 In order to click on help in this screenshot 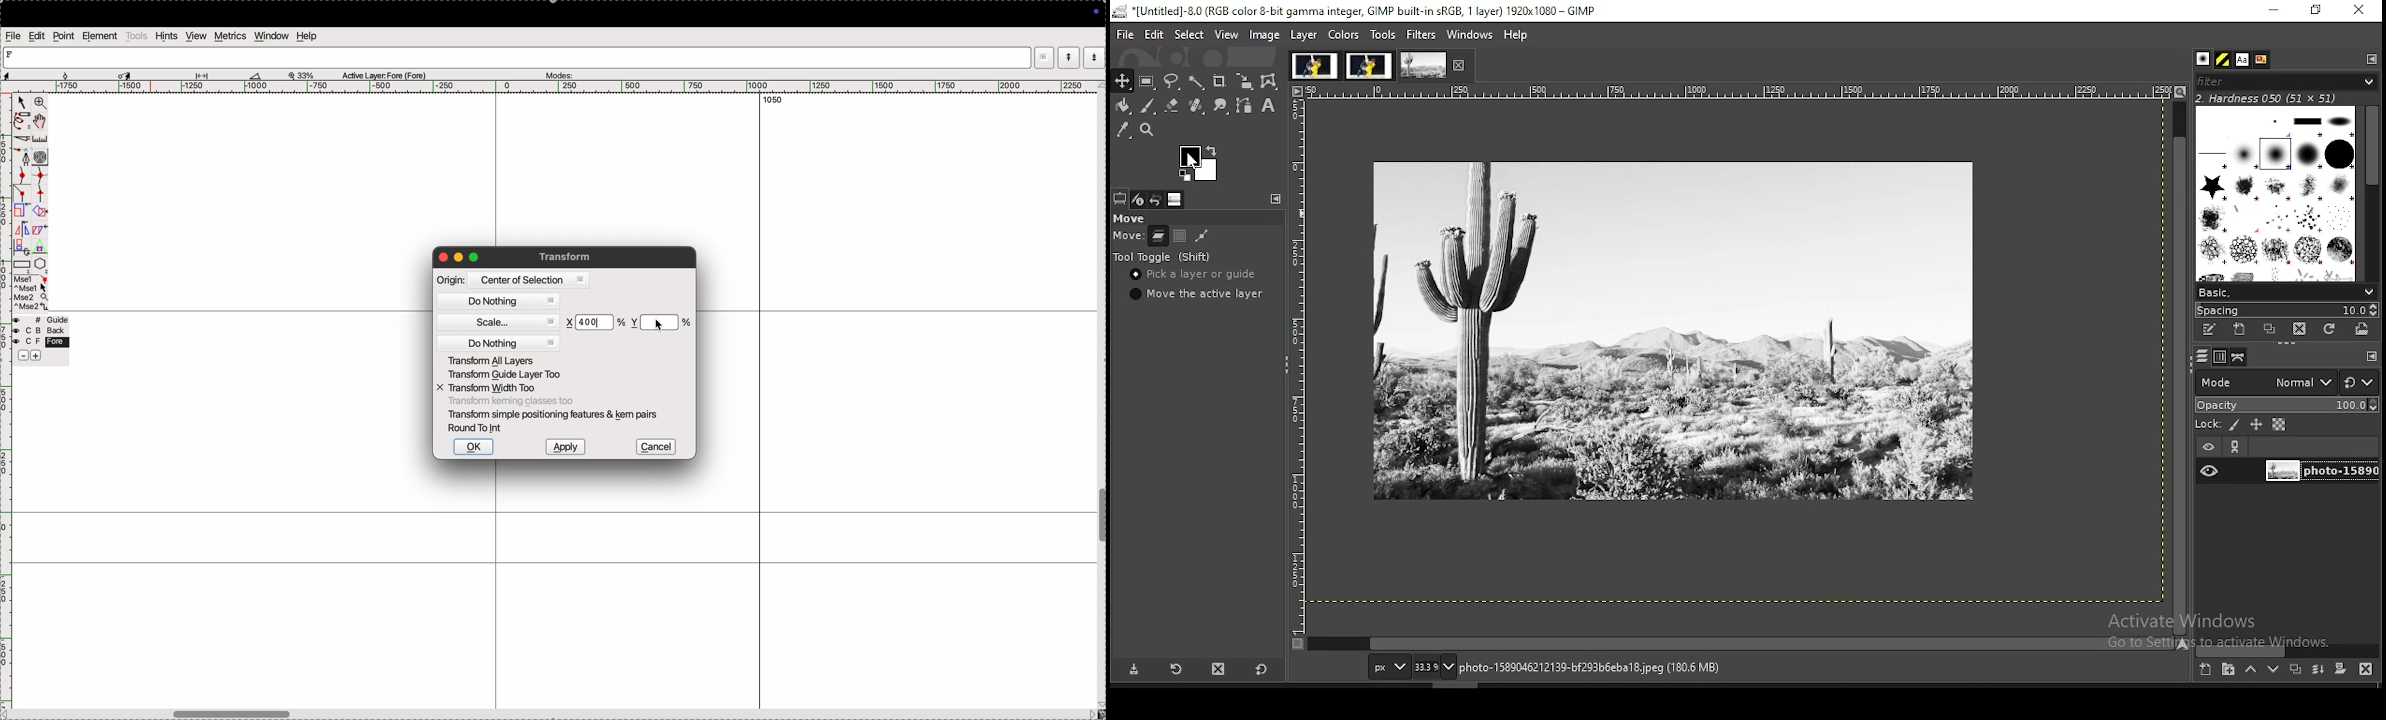, I will do `click(306, 36)`.